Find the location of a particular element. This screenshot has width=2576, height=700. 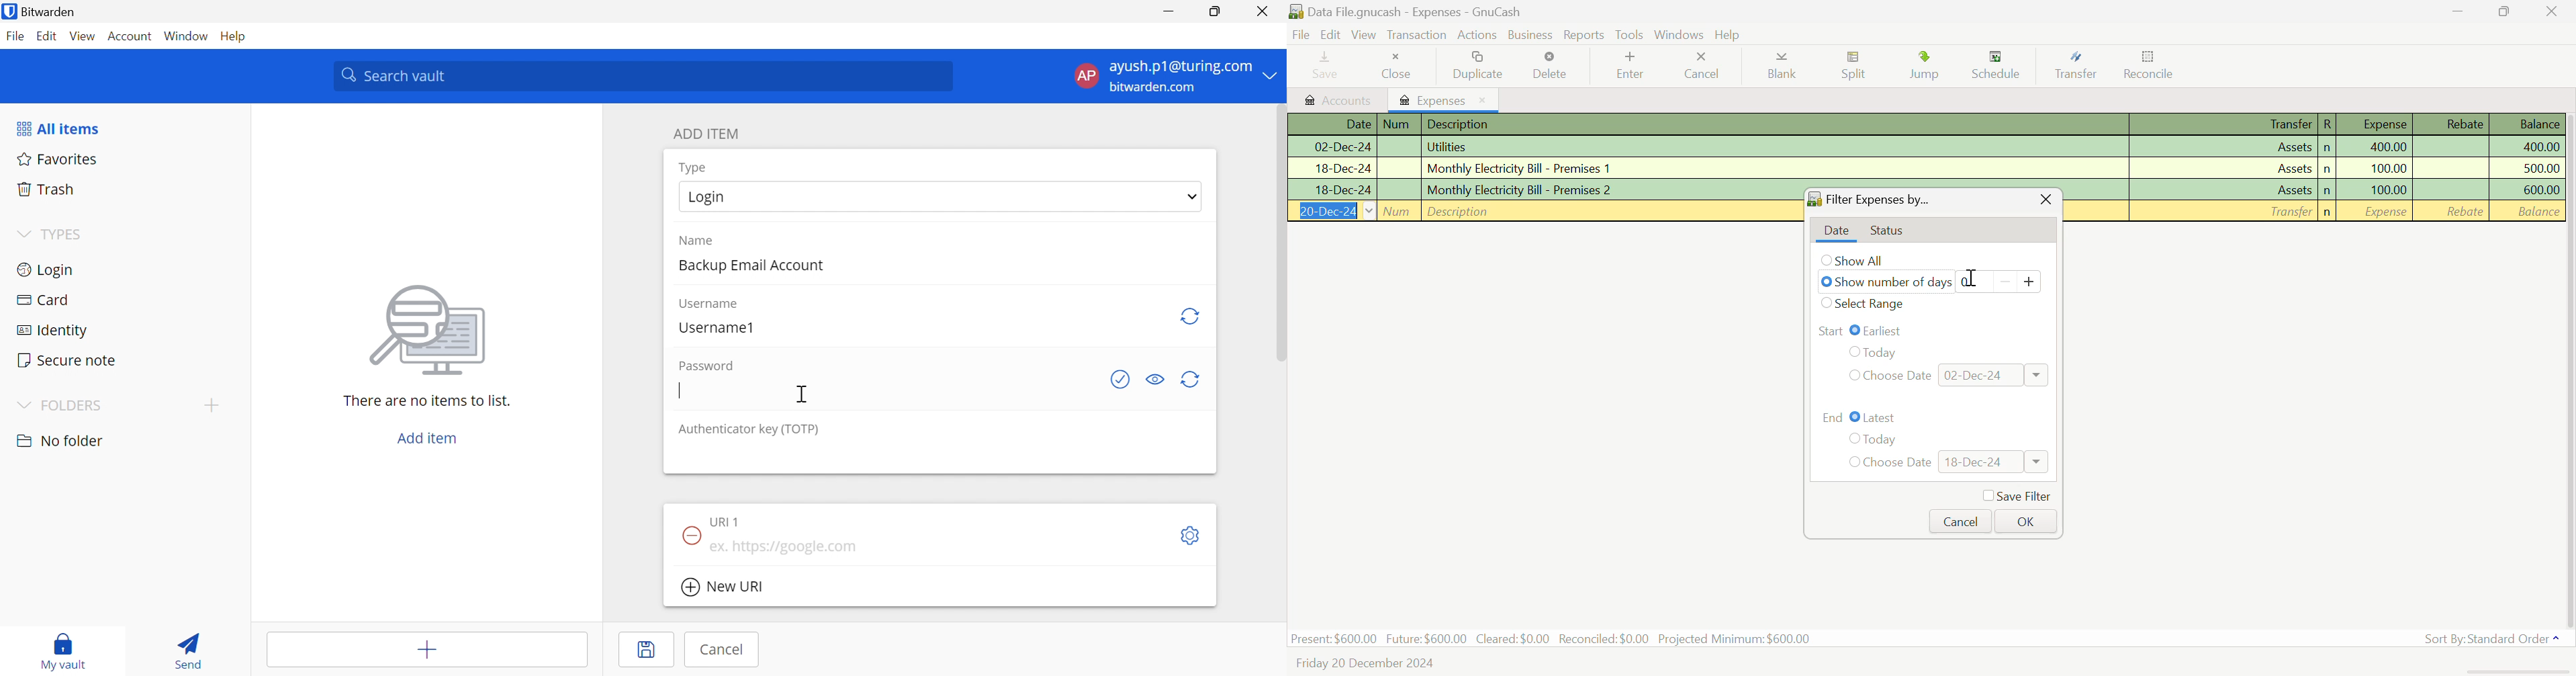

ex. https://google.com is located at coordinates (783, 547).